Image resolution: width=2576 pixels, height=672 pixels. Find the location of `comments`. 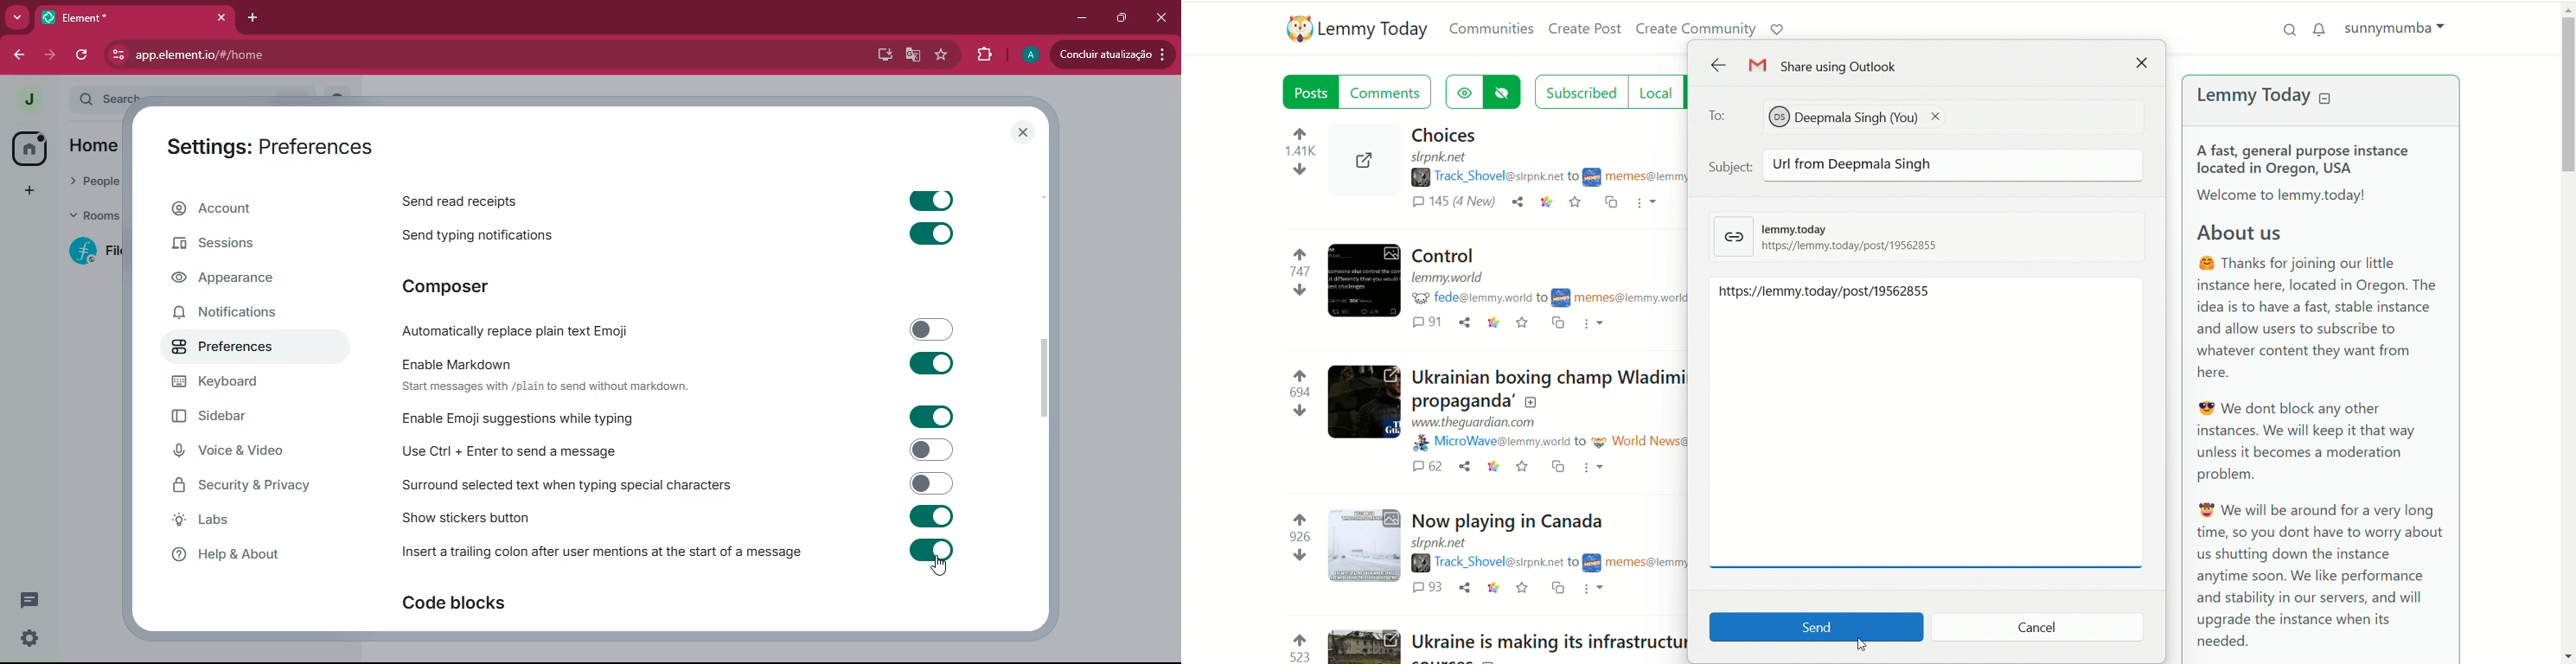

comments is located at coordinates (1451, 204).